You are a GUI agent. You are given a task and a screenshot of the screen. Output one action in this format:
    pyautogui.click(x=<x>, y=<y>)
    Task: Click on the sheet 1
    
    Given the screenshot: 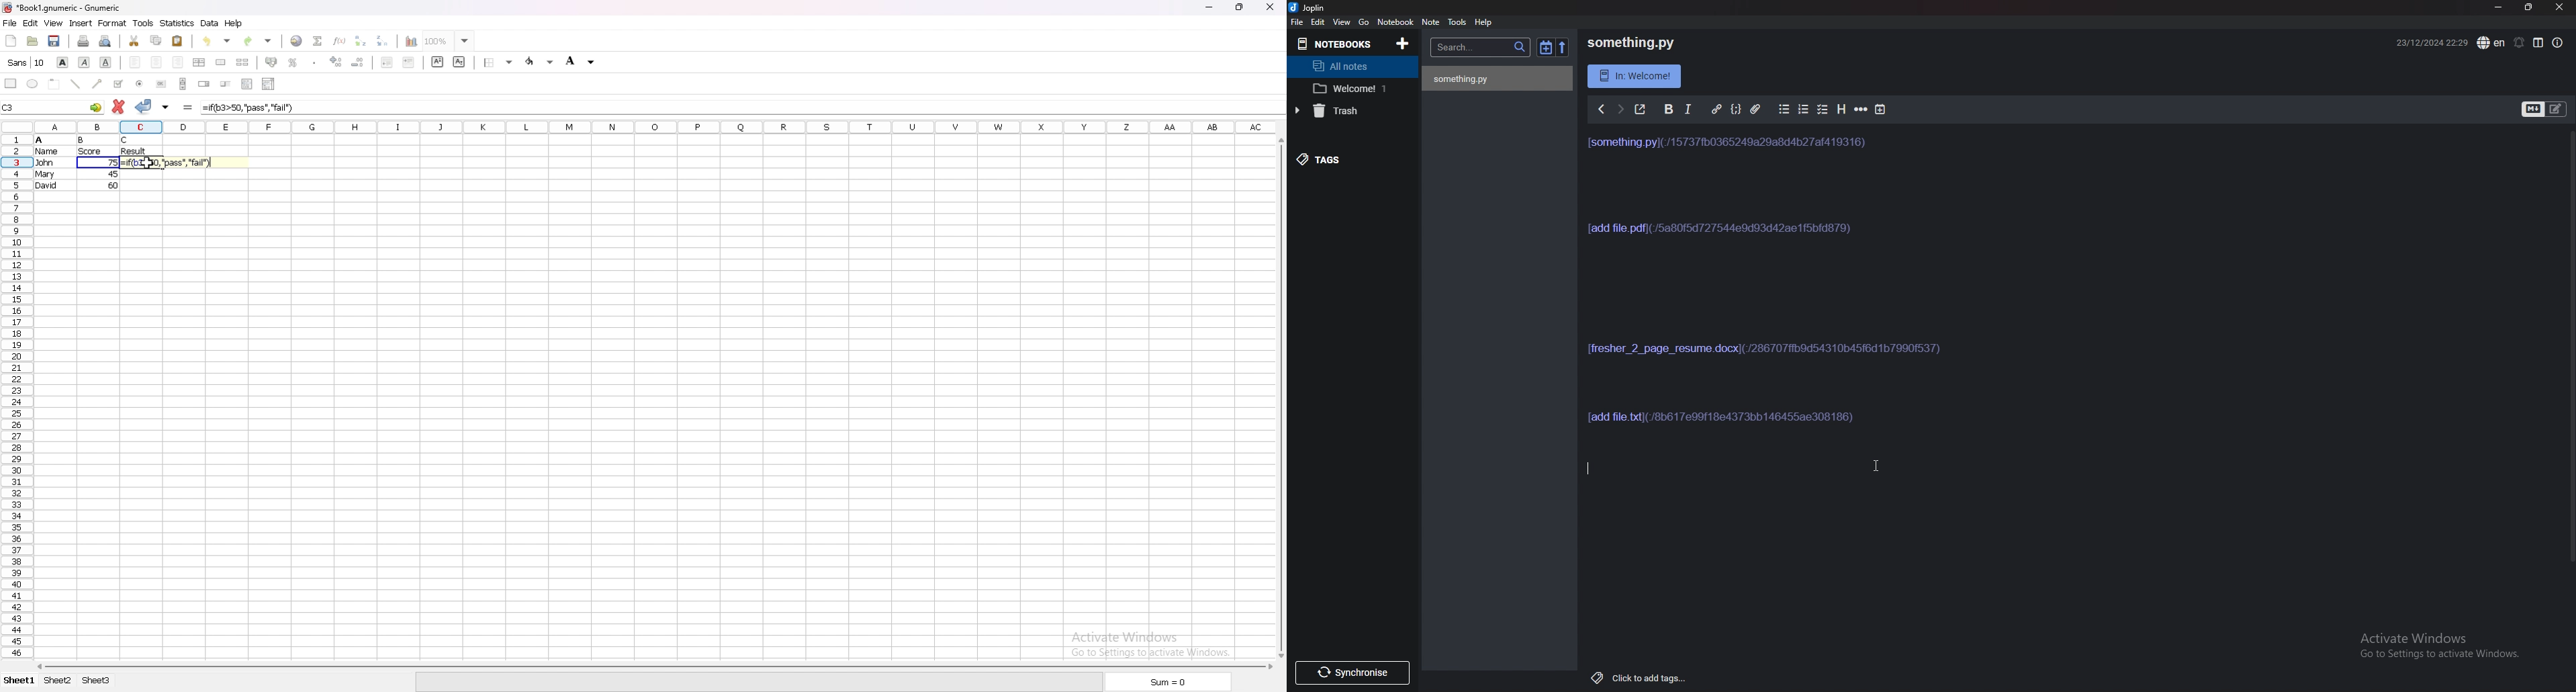 What is the action you would take?
    pyautogui.click(x=17, y=682)
    